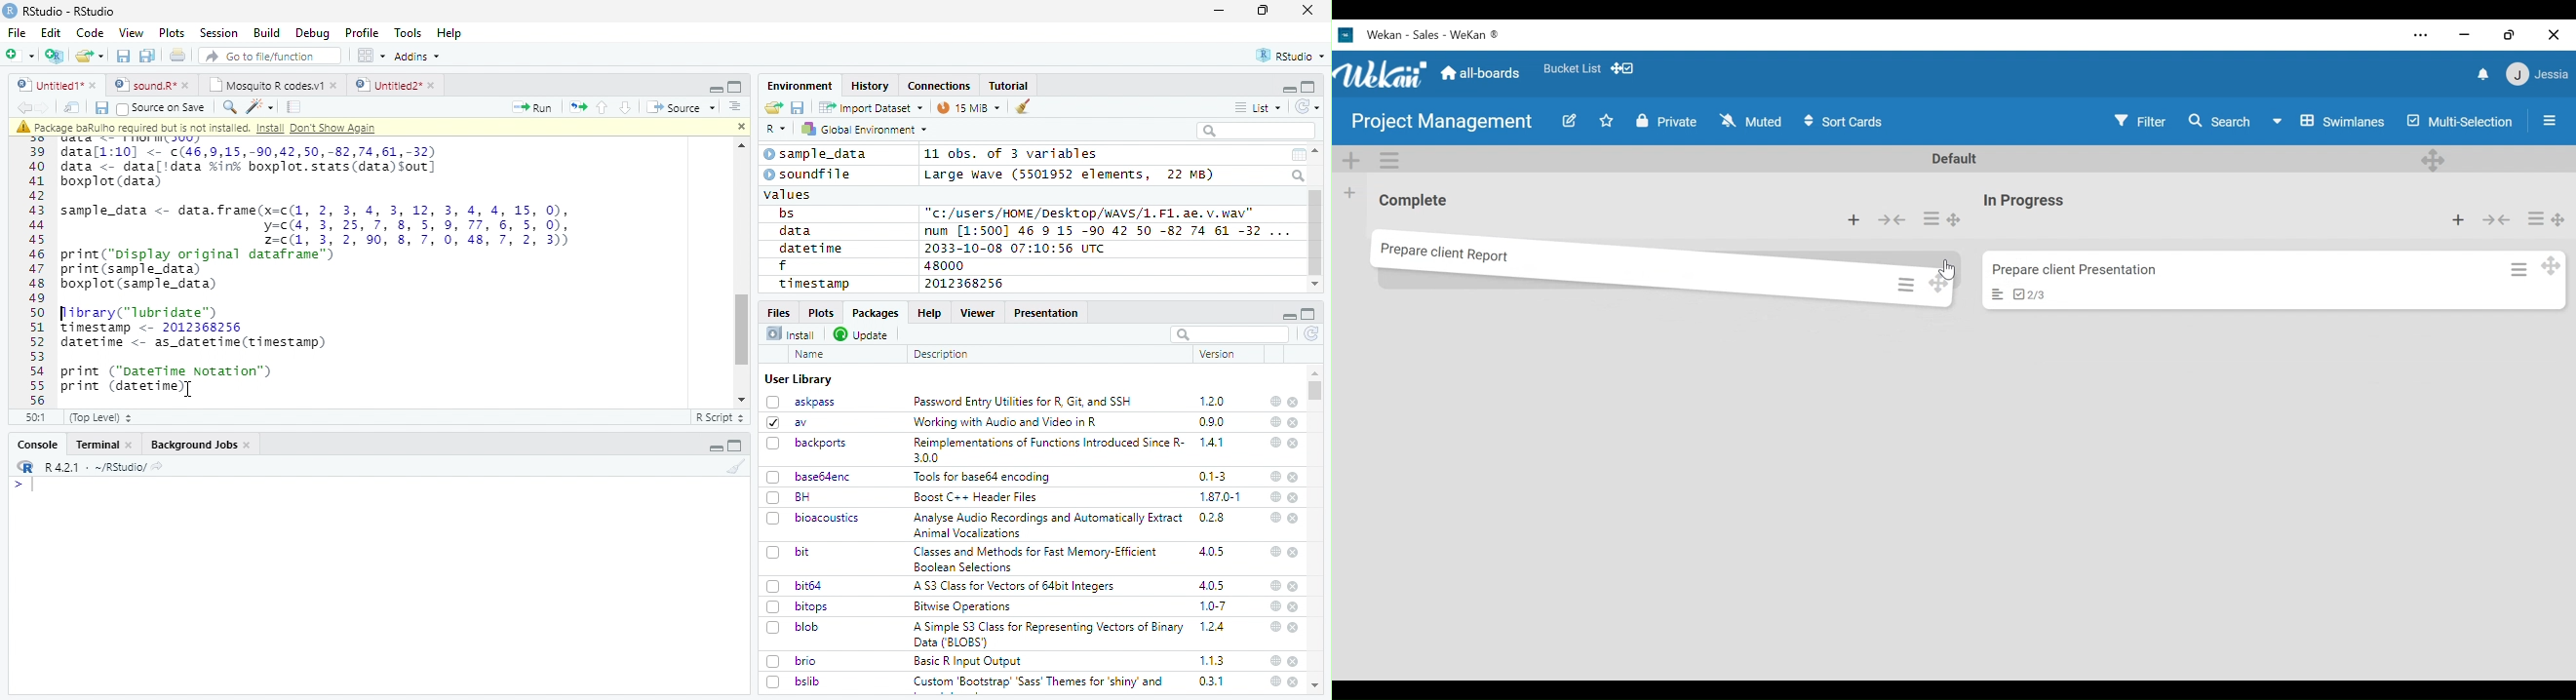 The width and height of the screenshot is (2576, 700). Describe the element at coordinates (871, 107) in the screenshot. I see `Import Dataset` at that location.